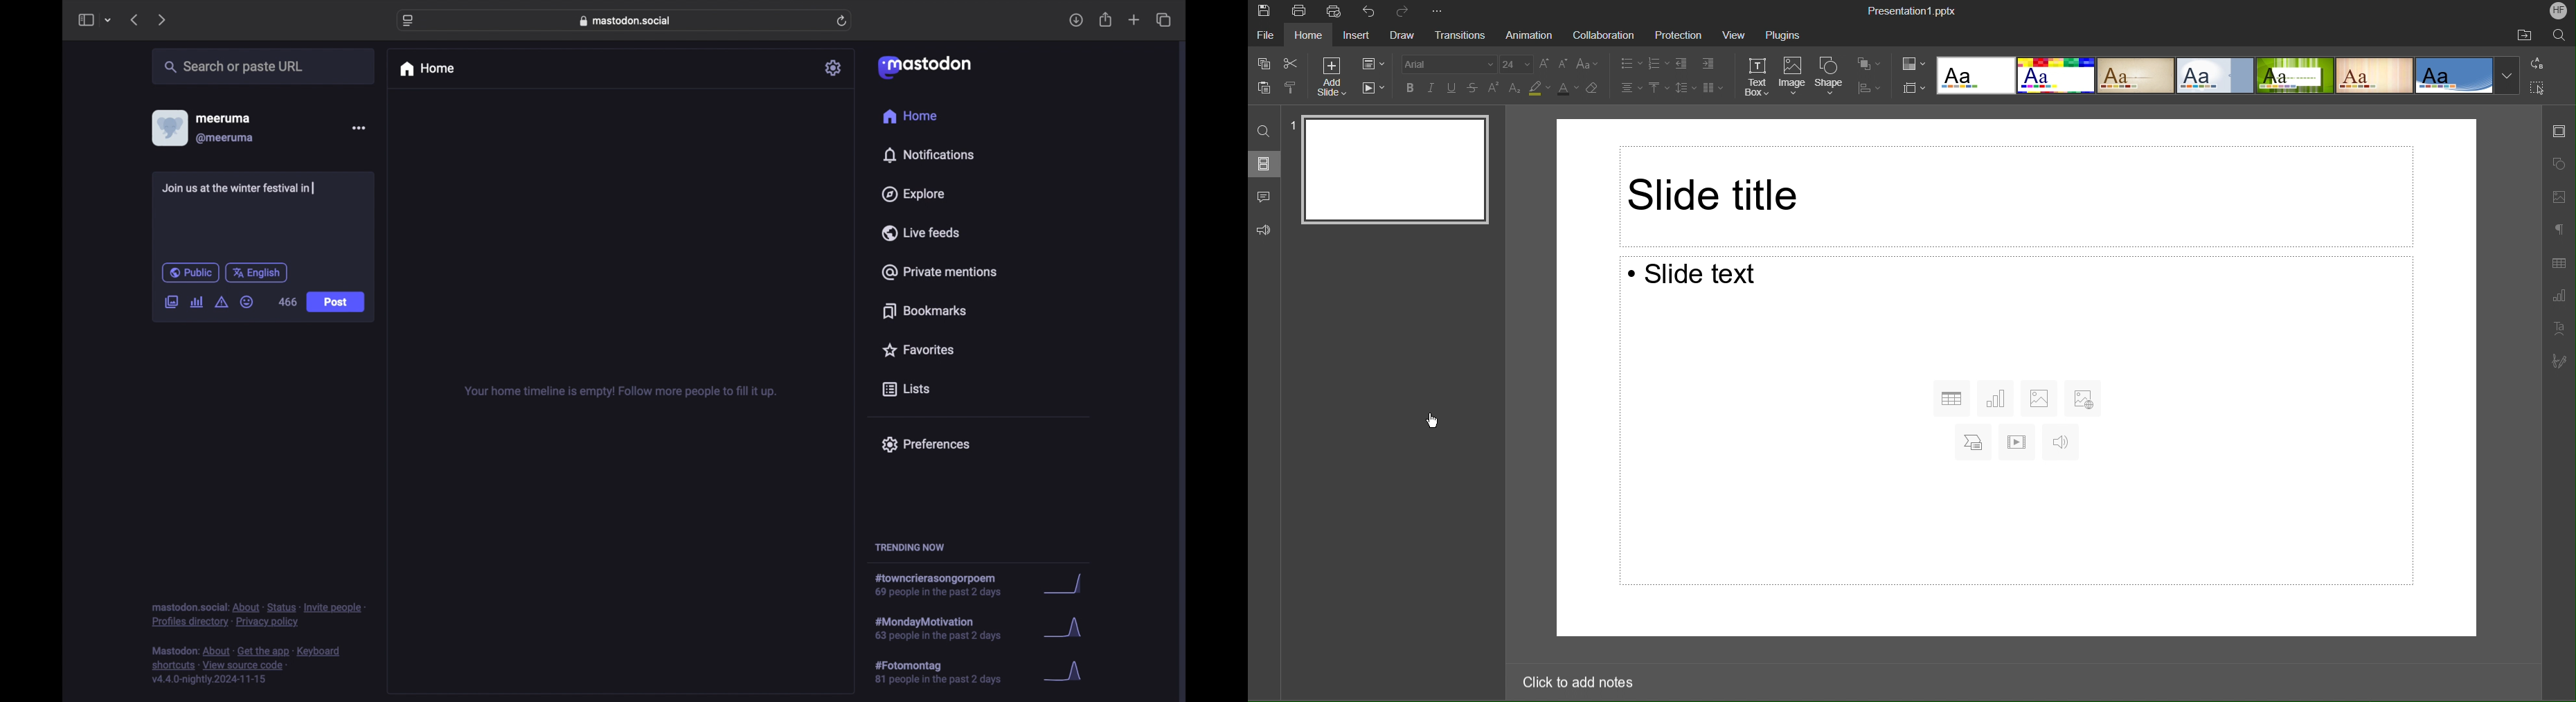 This screenshot has width=2576, height=728. I want to click on download, so click(1077, 21).